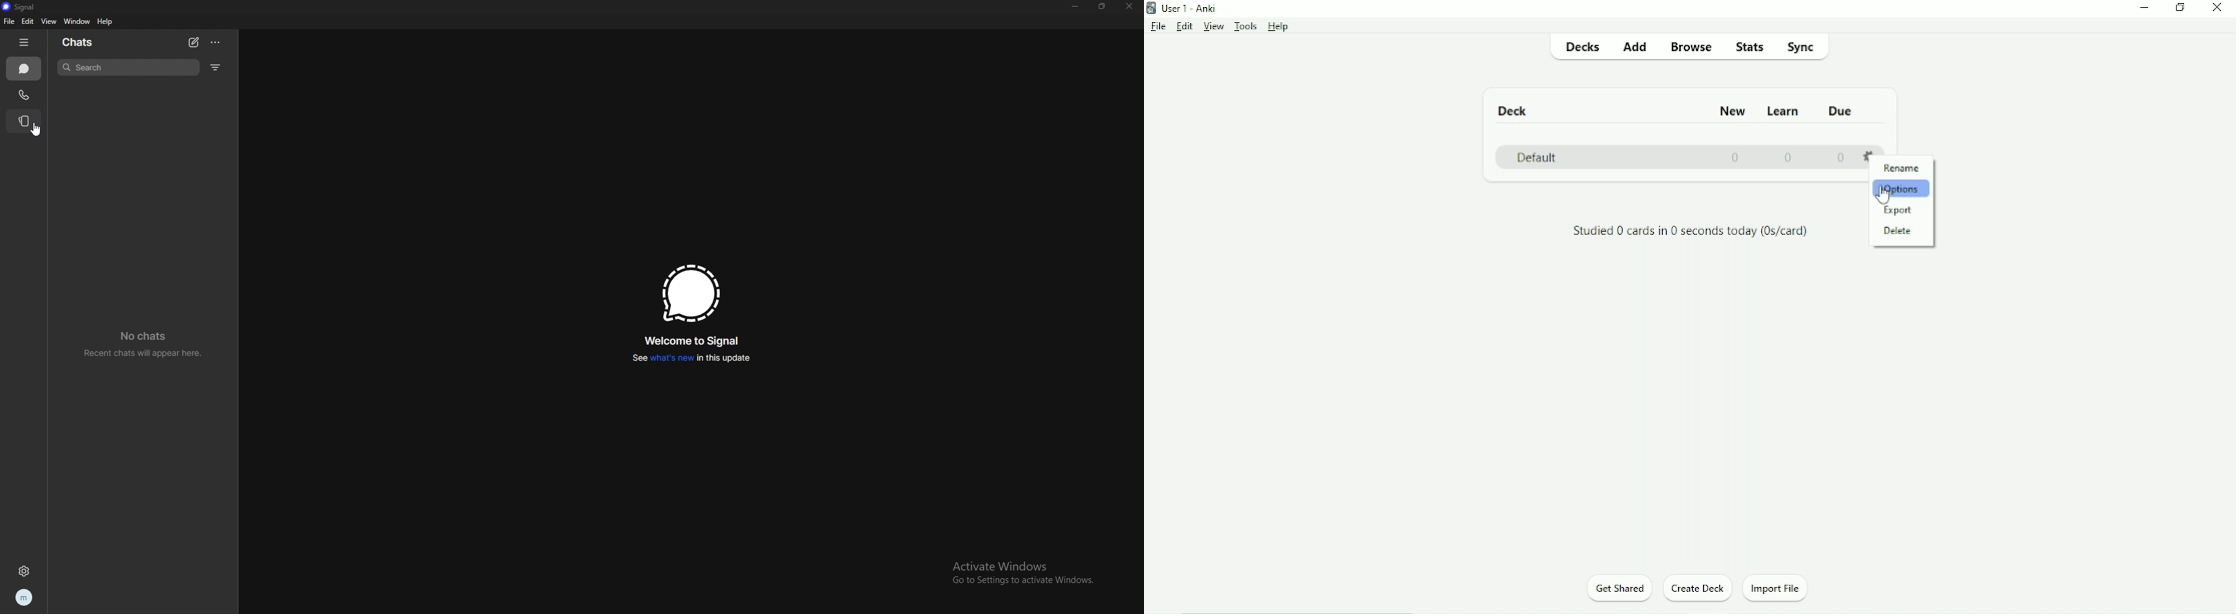 This screenshot has height=616, width=2240. What do you see at coordinates (1280, 27) in the screenshot?
I see `Help` at bounding box center [1280, 27].